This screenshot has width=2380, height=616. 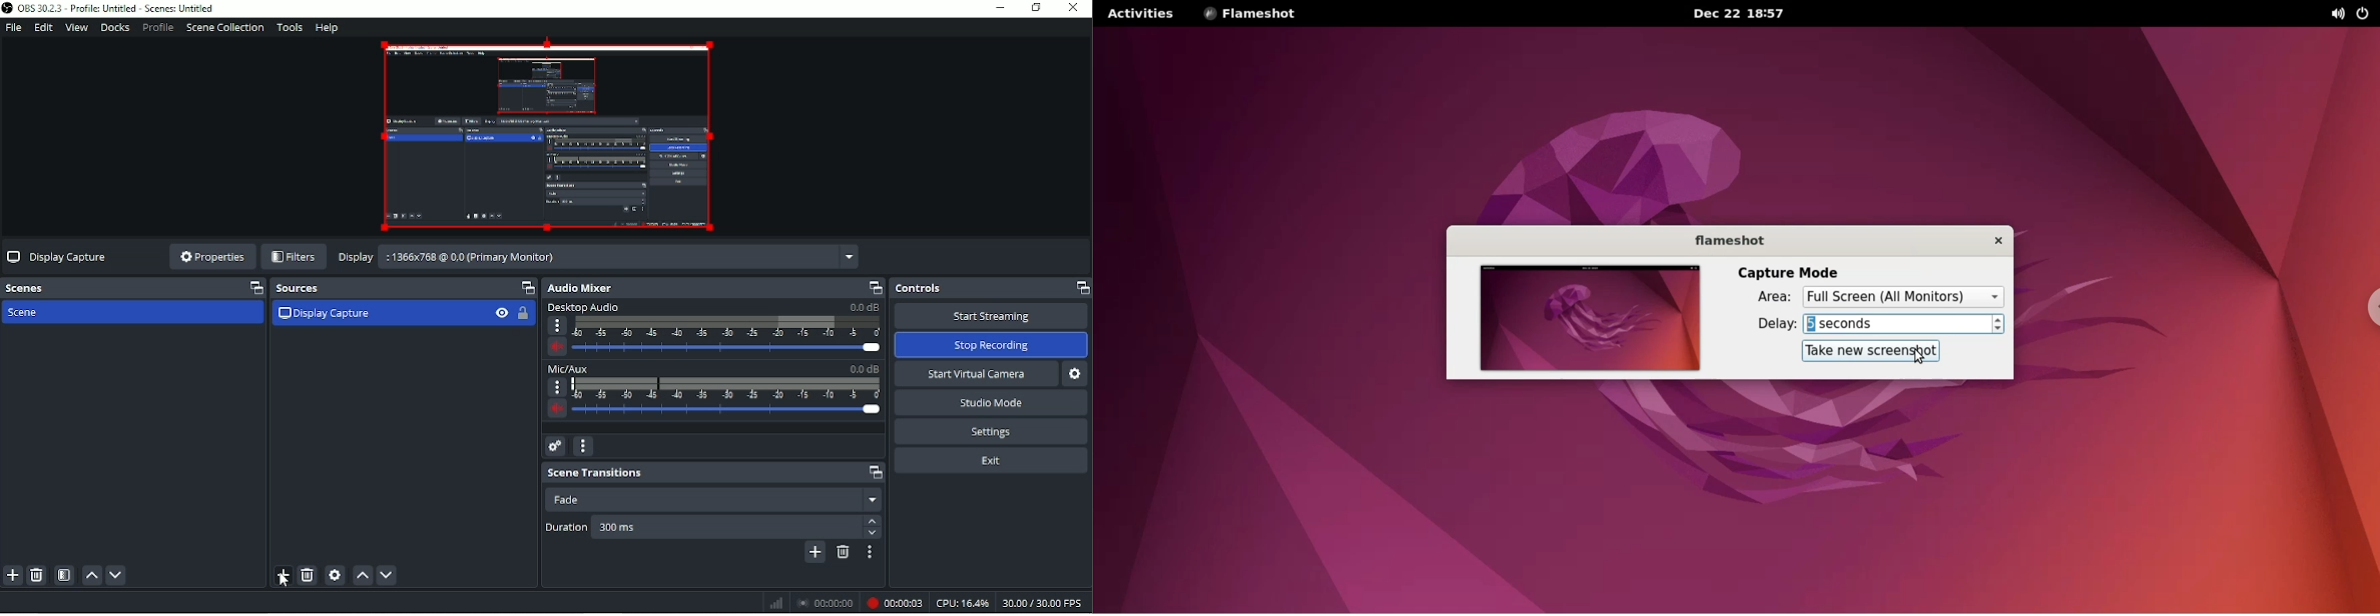 What do you see at coordinates (294, 258) in the screenshot?
I see `Filters` at bounding box center [294, 258].